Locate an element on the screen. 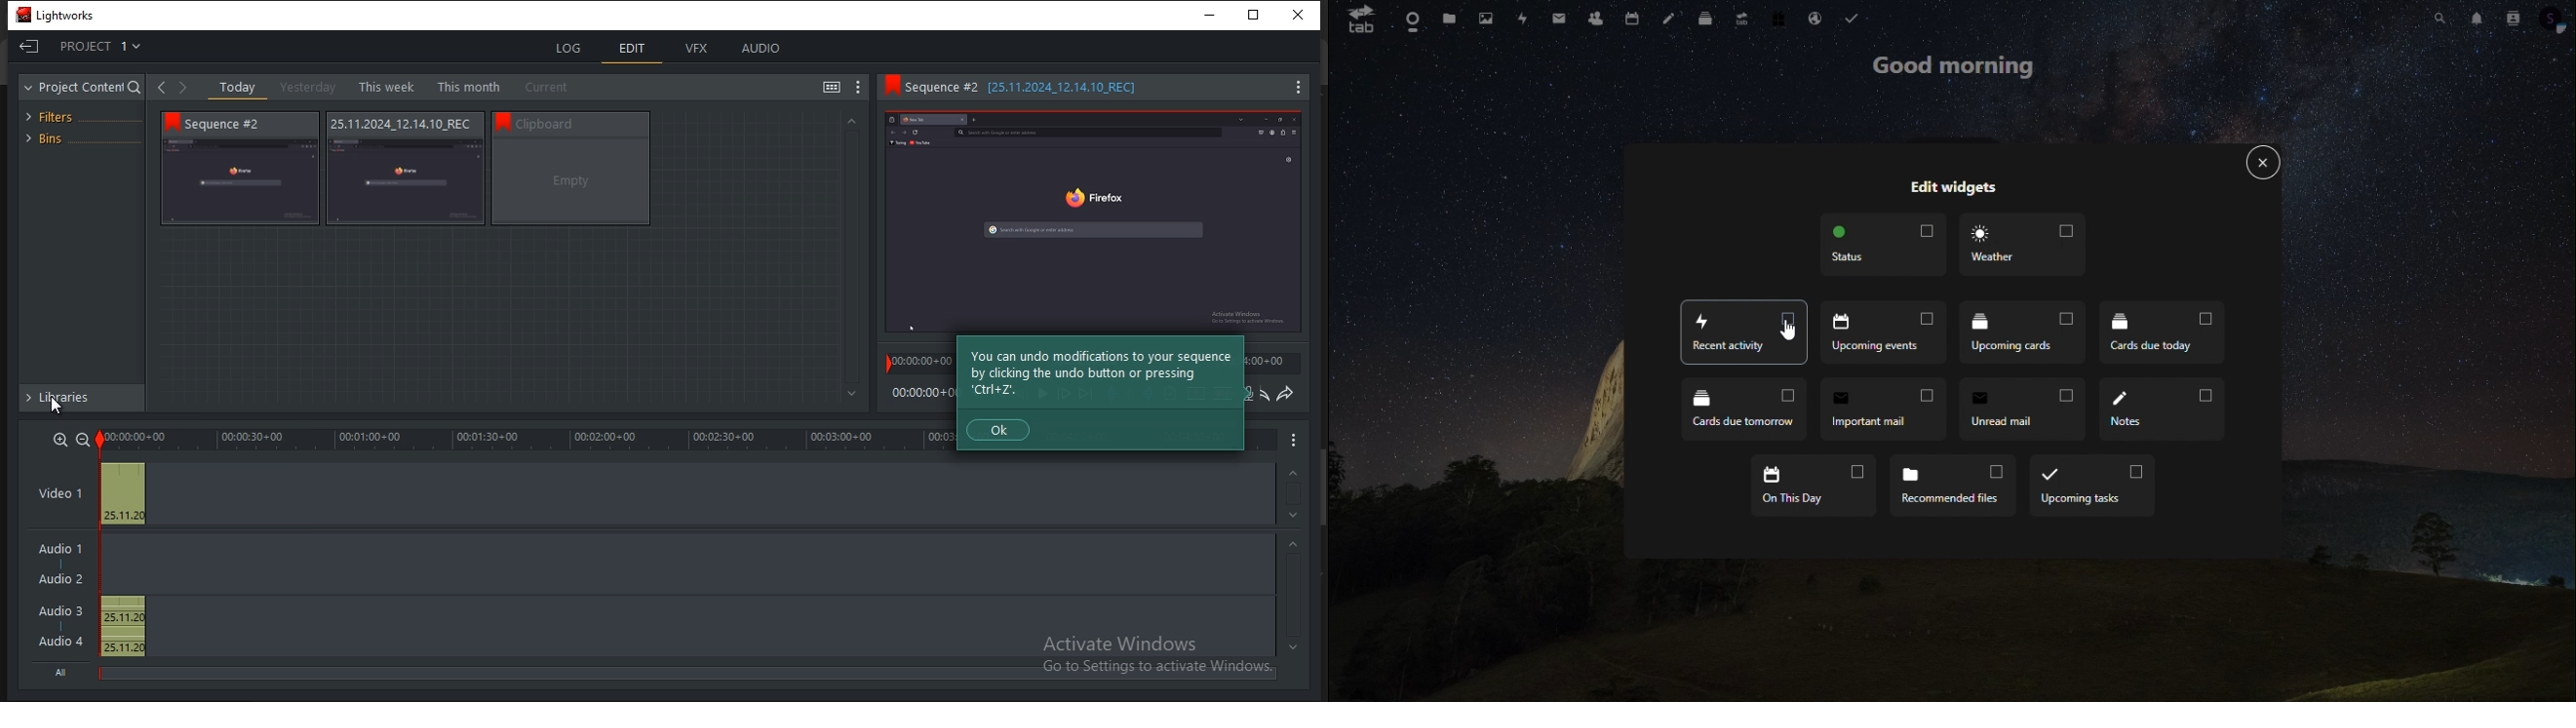 The image size is (2576, 728). minimize is located at coordinates (1216, 14).